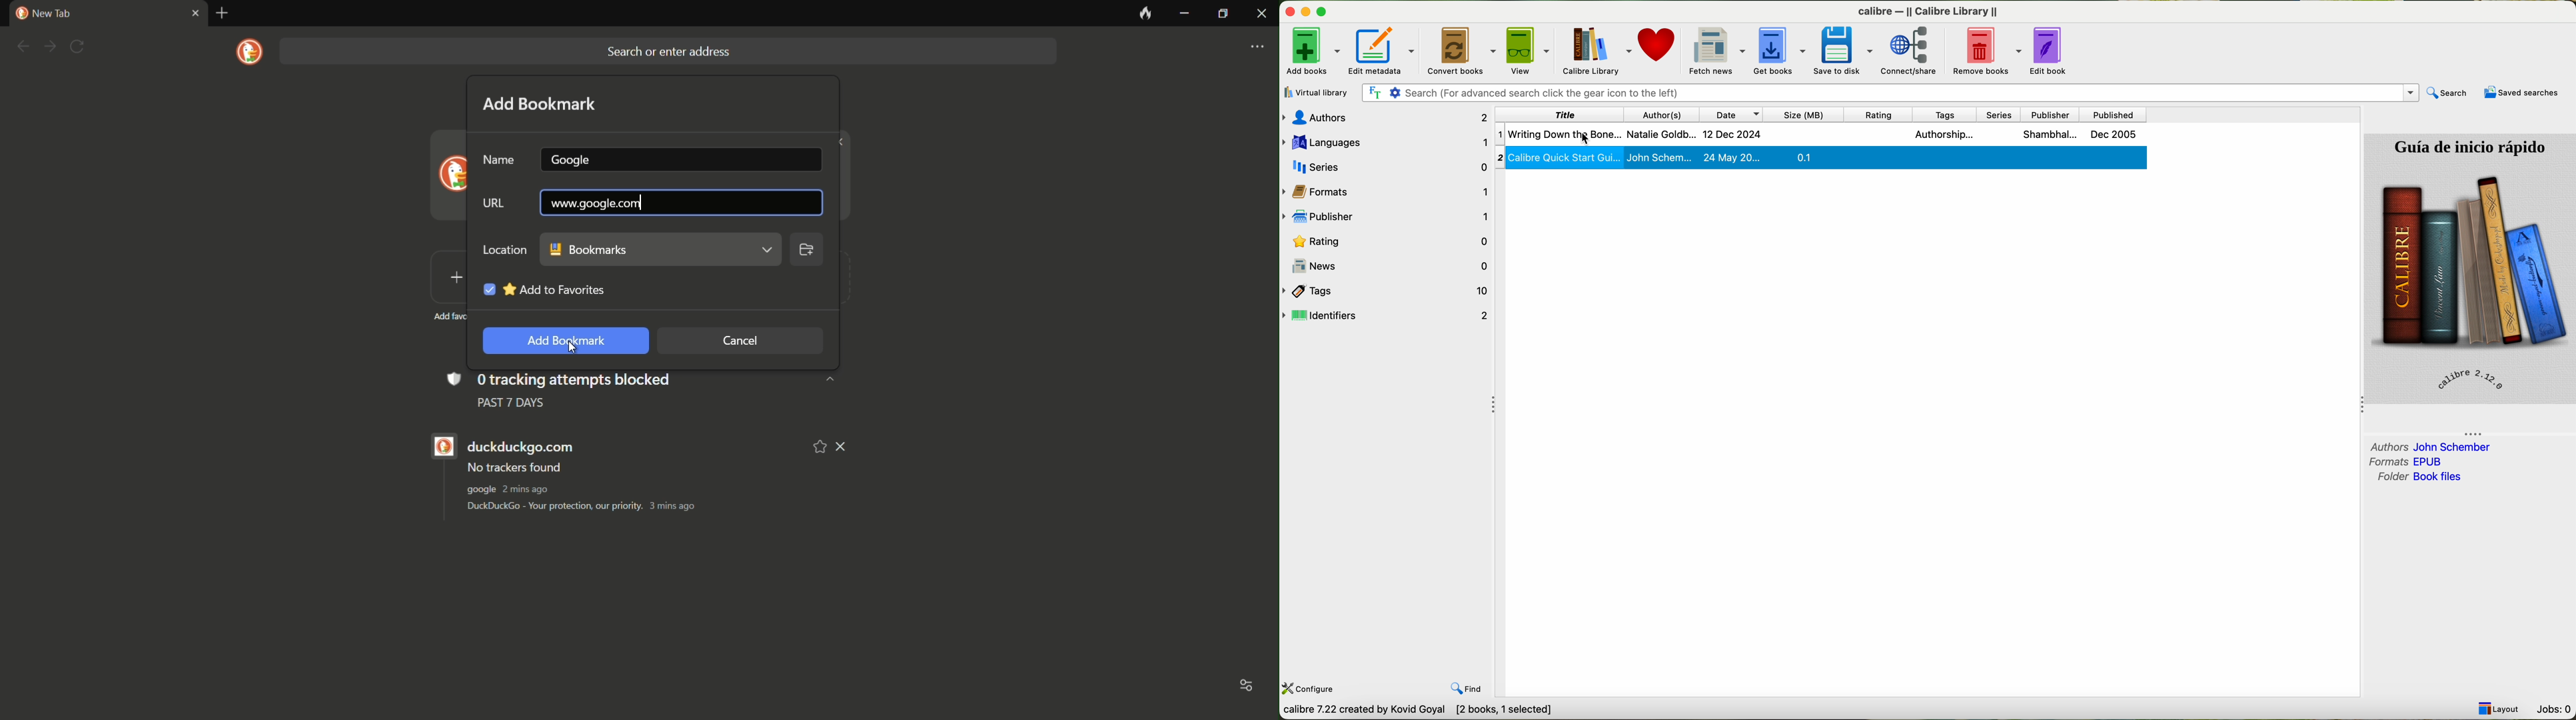  I want to click on layout, so click(2499, 708).